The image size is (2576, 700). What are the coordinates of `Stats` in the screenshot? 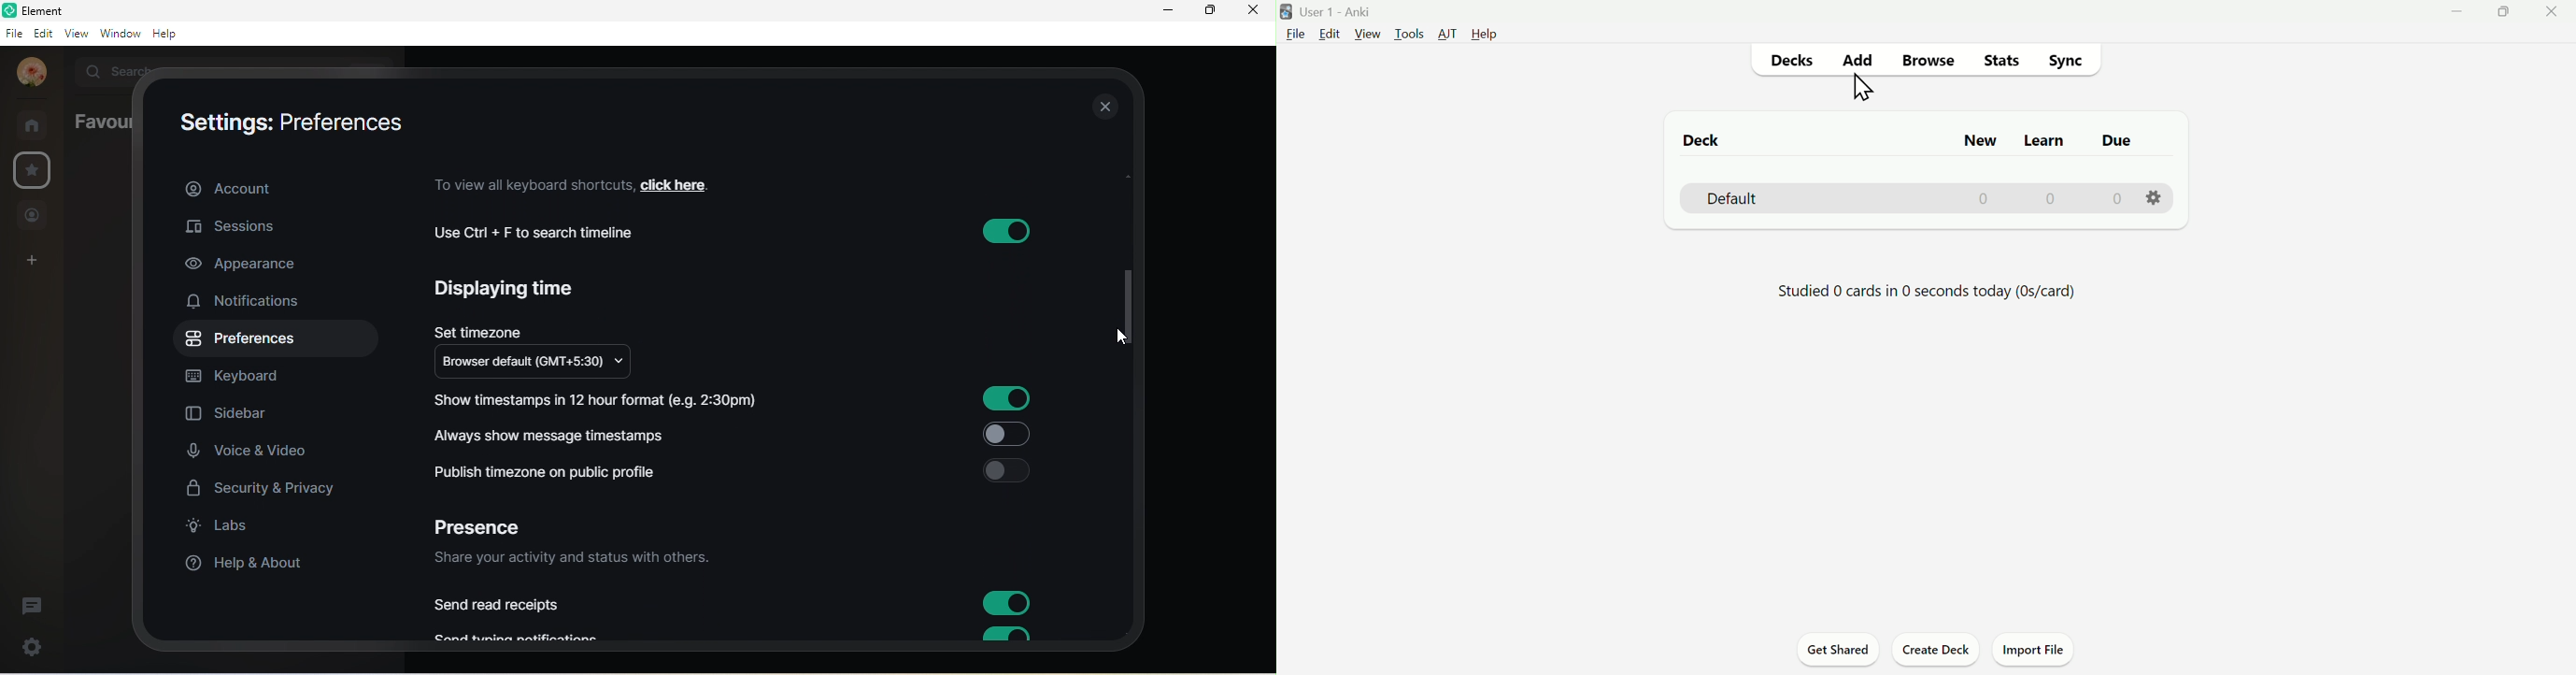 It's located at (2006, 62).